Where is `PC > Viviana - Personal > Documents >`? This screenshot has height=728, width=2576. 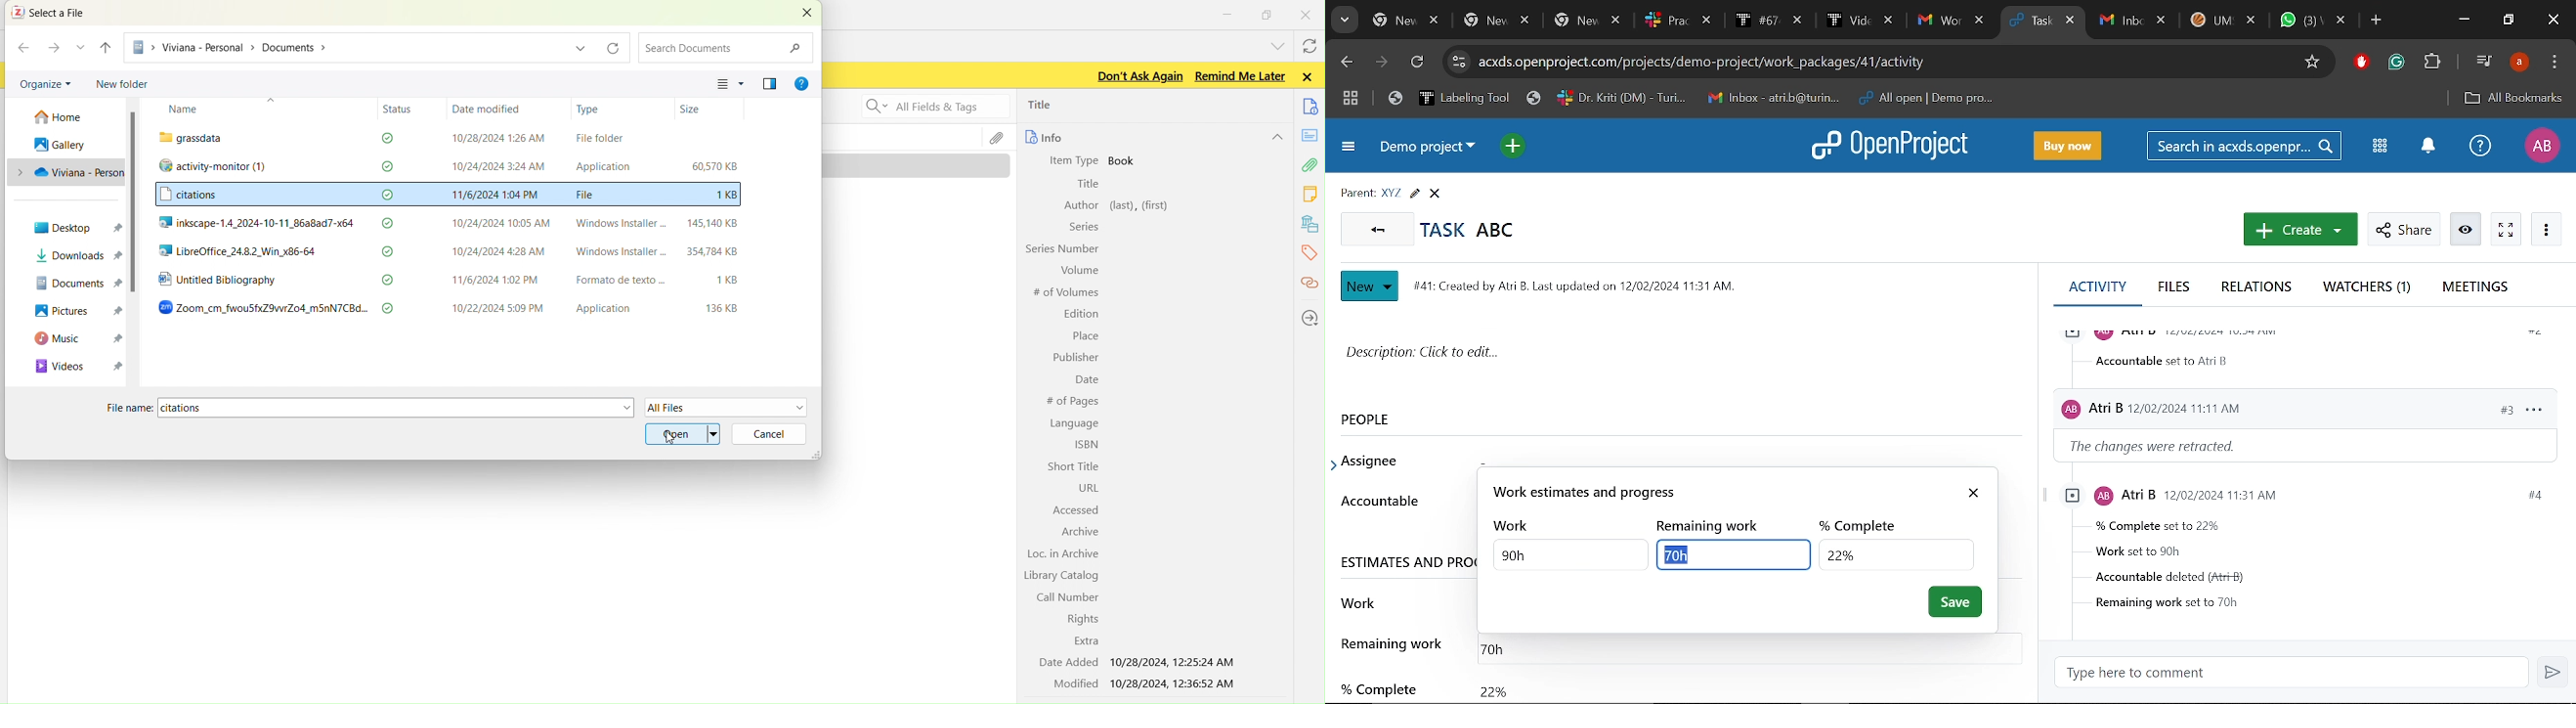
PC > Viviana - Personal > Documents > is located at coordinates (243, 48).